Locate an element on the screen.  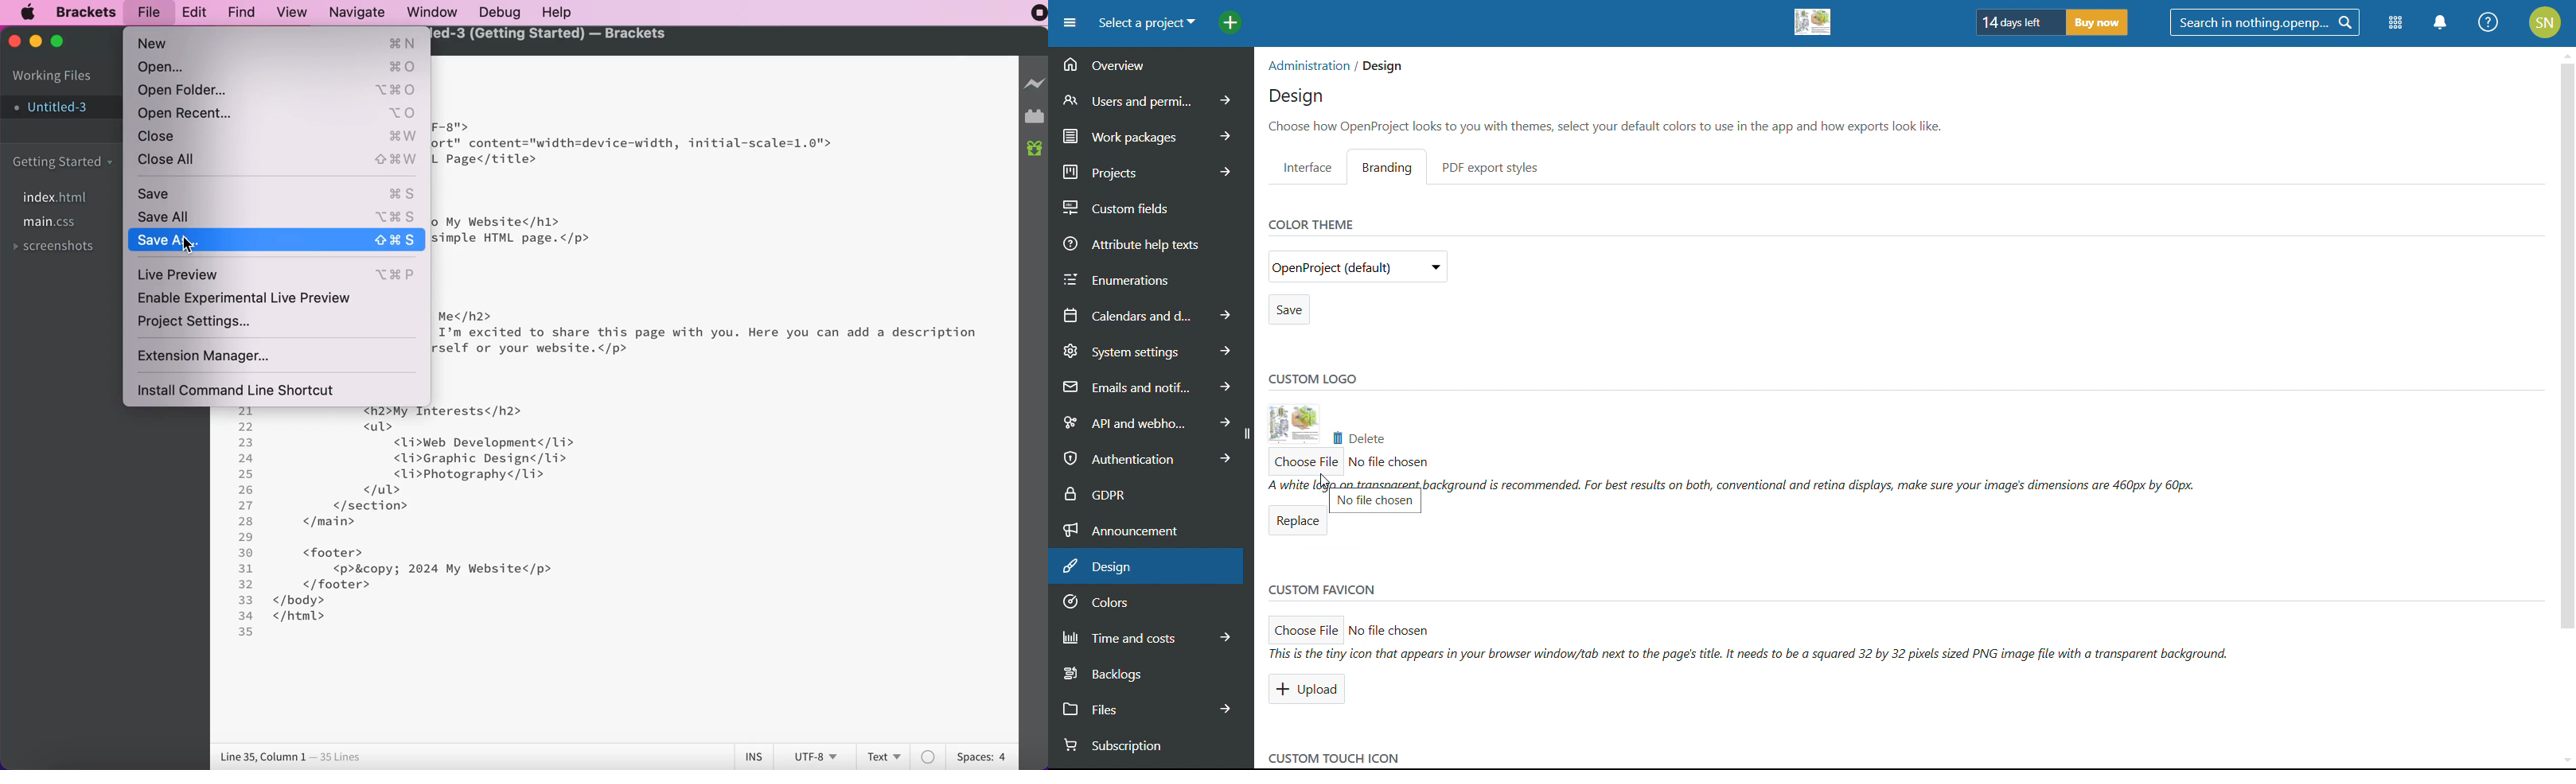
mac logo is located at coordinates (30, 13).